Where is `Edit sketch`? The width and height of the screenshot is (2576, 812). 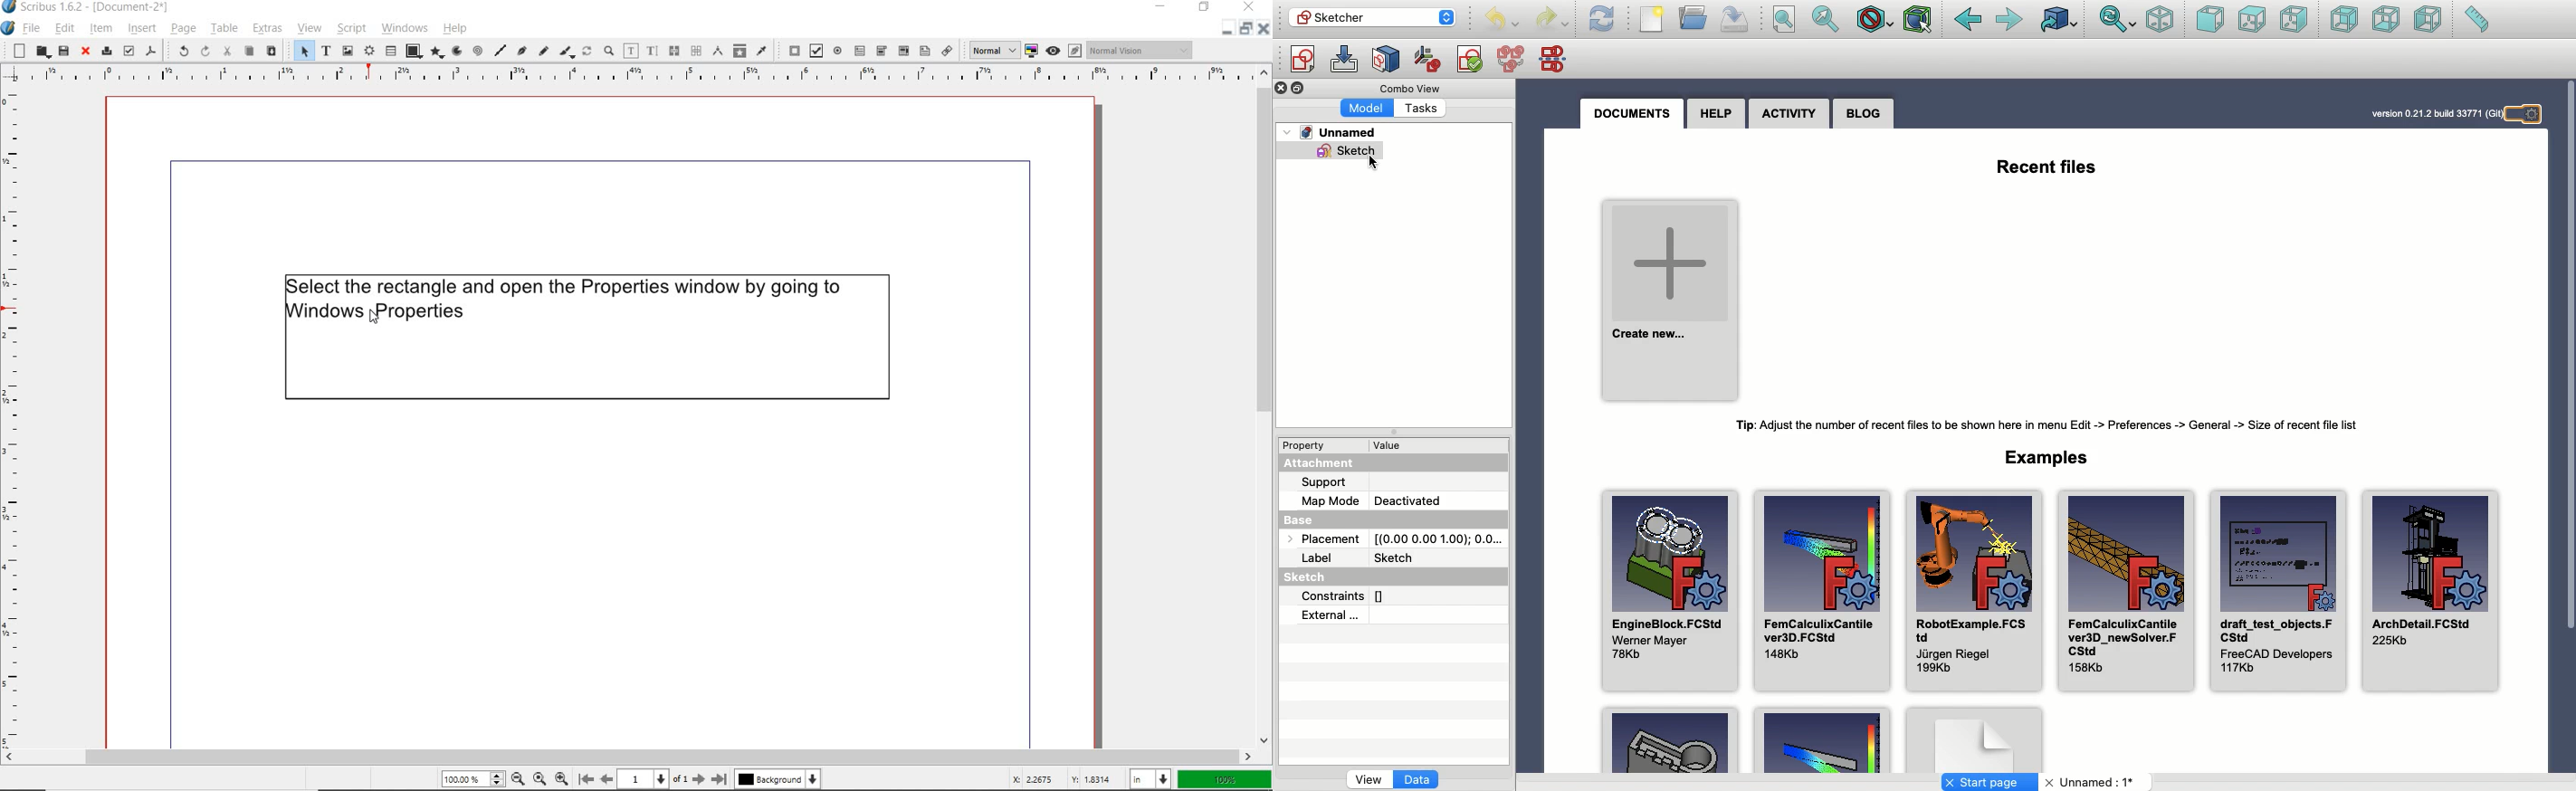
Edit sketch is located at coordinates (1344, 60).